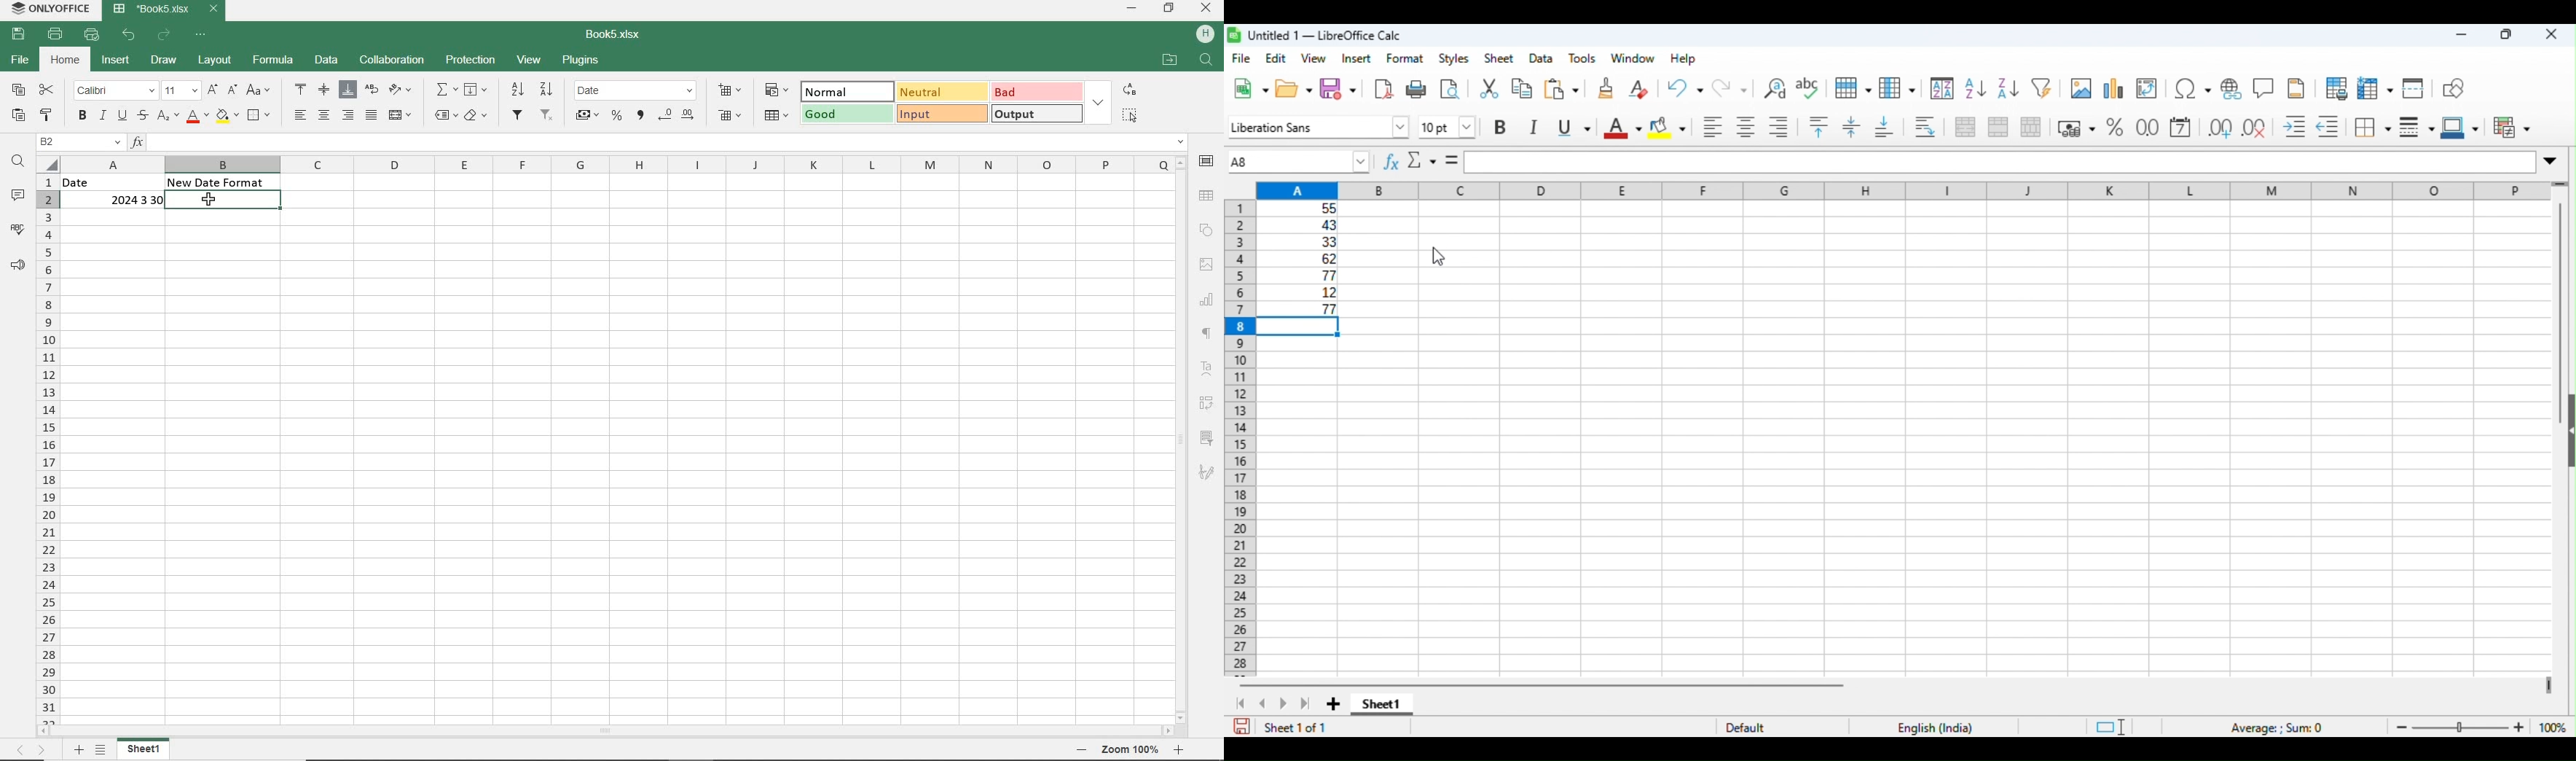 Image resolution: width=2576 pixels, height=784 pixels. What do you see at coordinates (2279, 727) in the screenshot?
I see `formula` at bounding box center [2279, 727].